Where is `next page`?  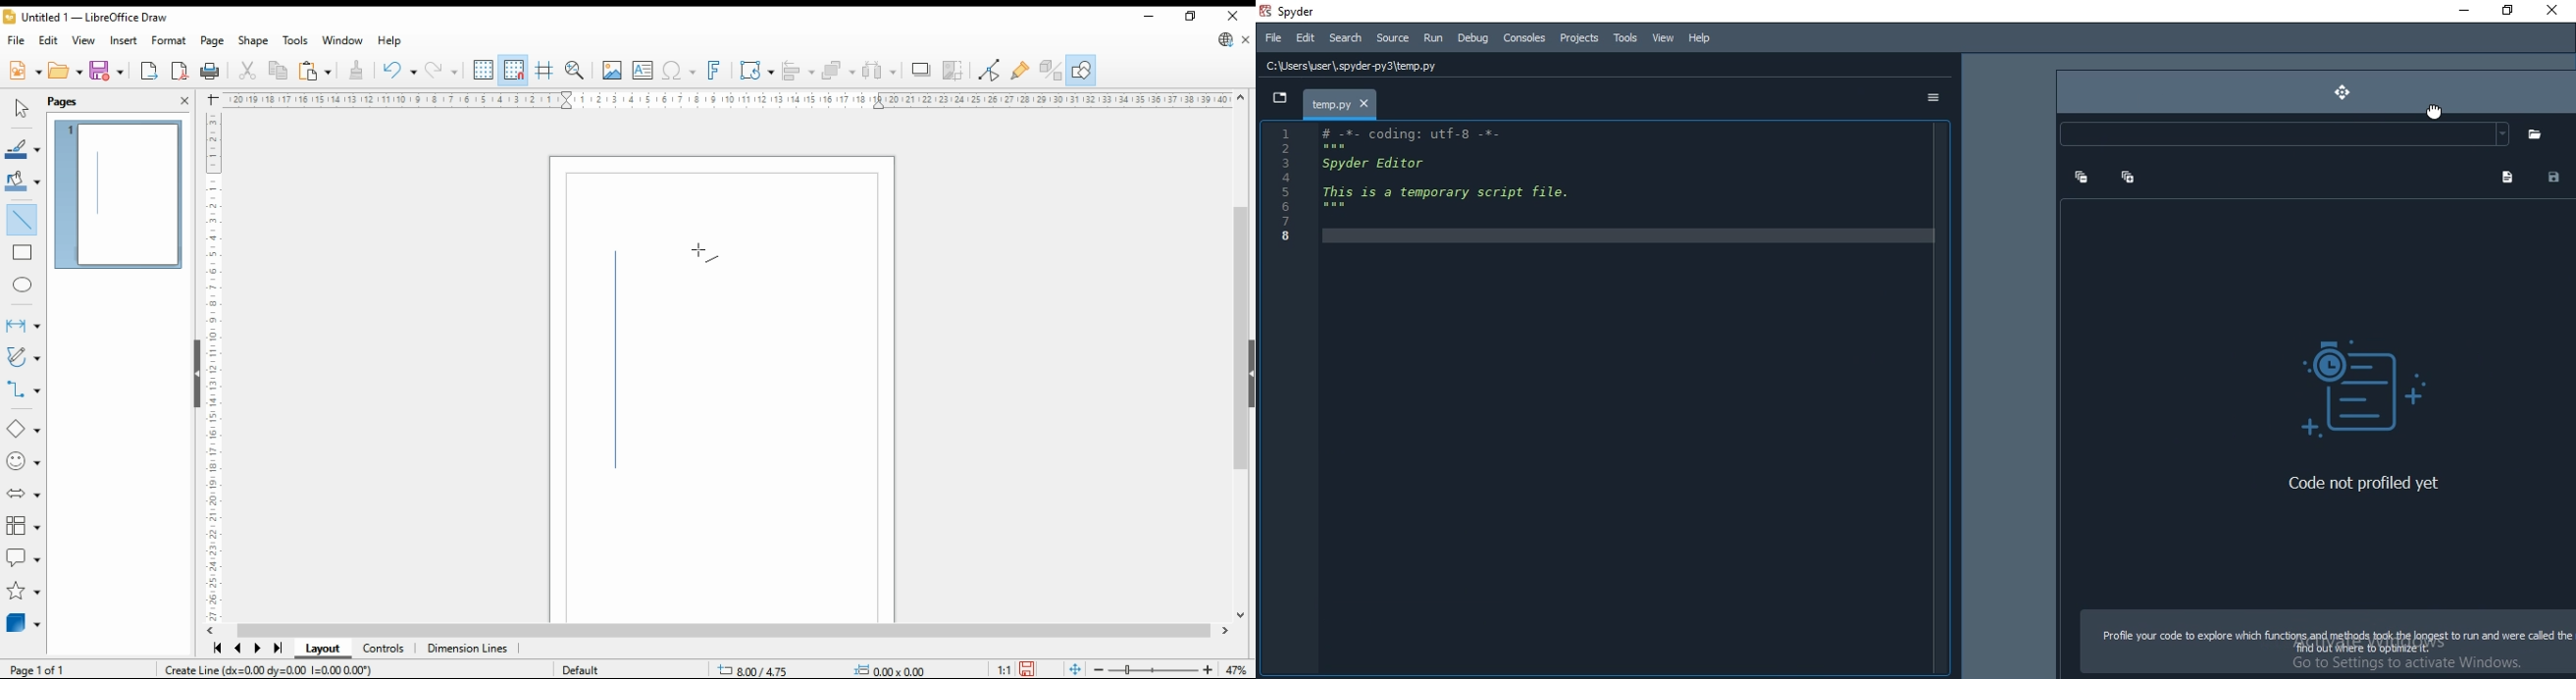 next page is located at coordinates (257, 650).